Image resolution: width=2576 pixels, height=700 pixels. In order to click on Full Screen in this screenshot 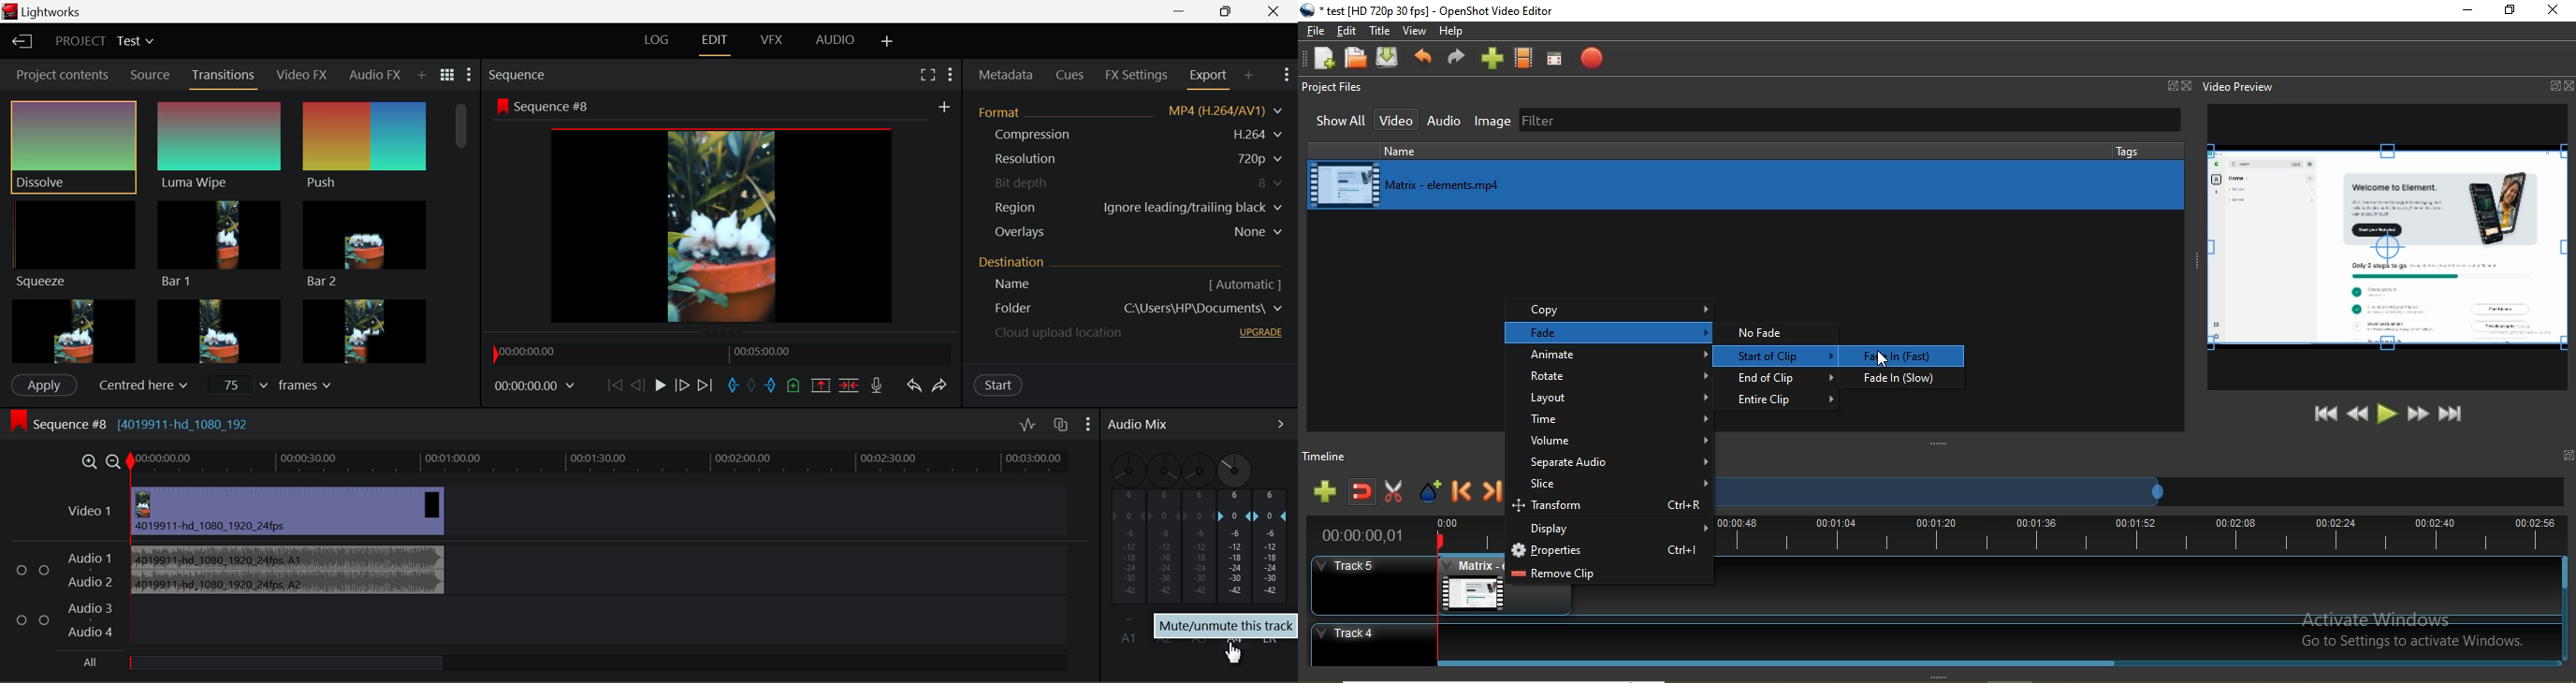, I will do `click(928, 74)`.